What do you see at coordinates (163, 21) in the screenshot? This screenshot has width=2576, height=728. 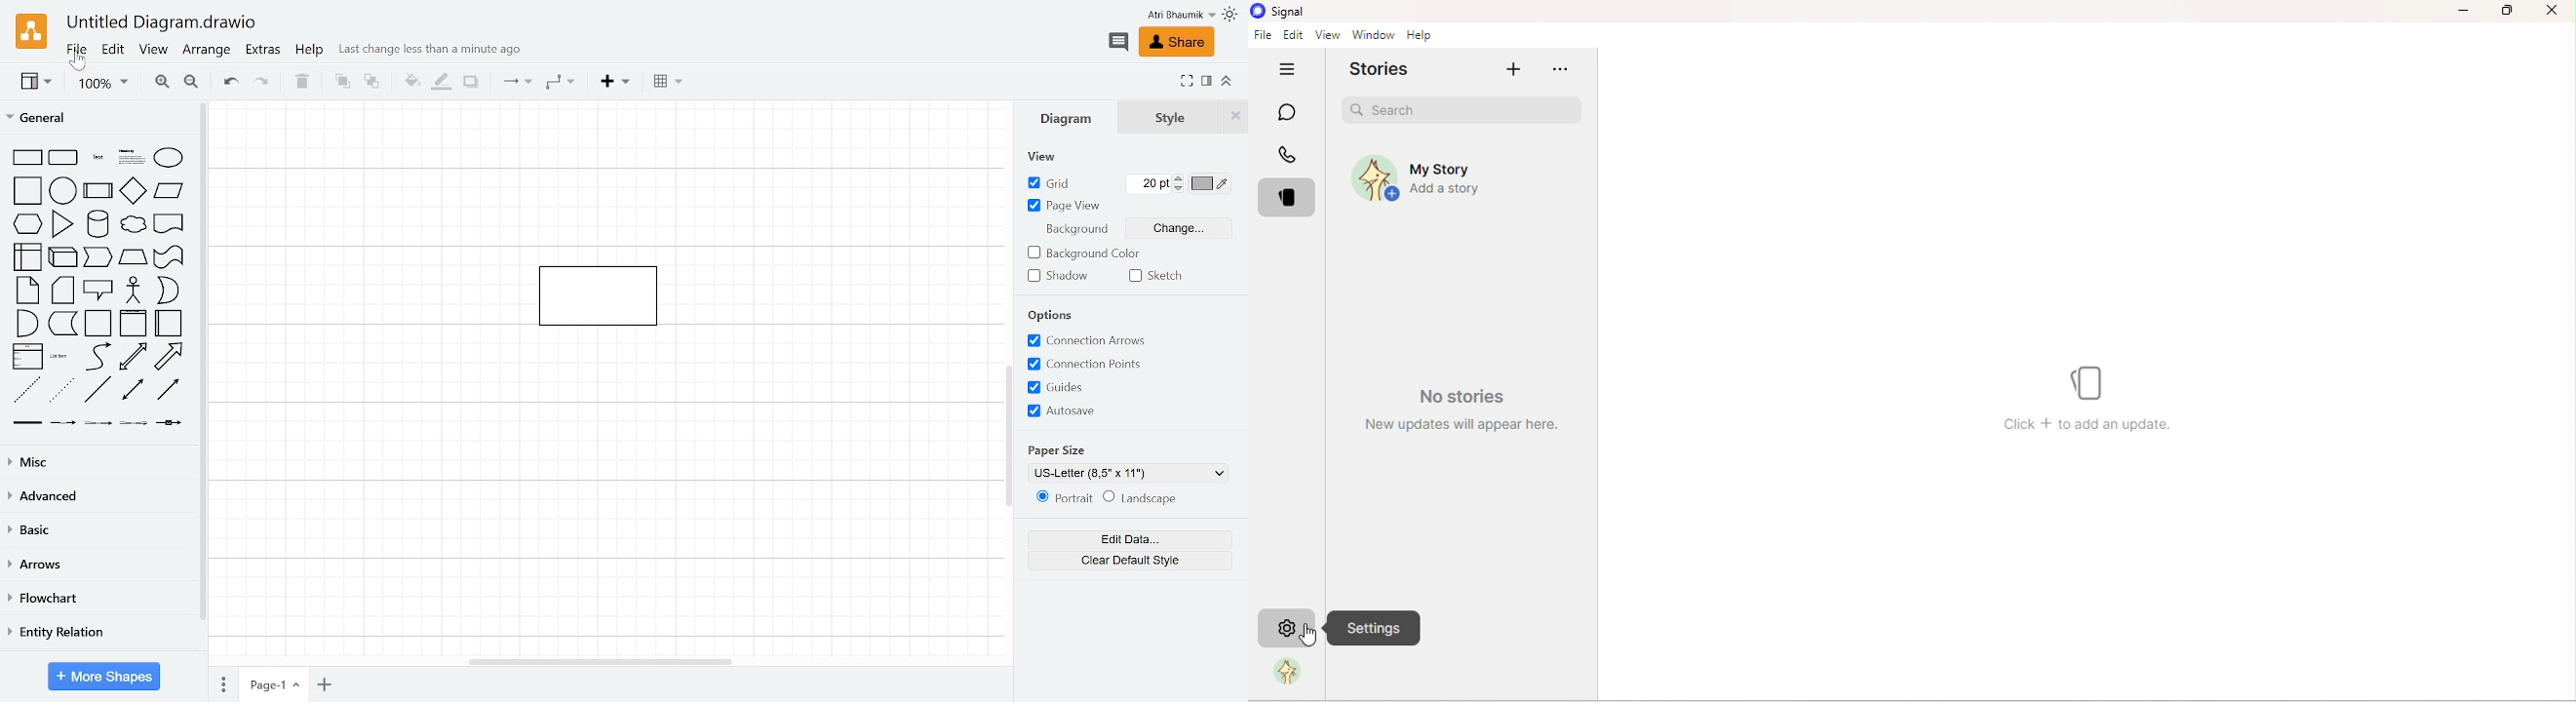 I see `Current window` at bounding box center [163, 21].